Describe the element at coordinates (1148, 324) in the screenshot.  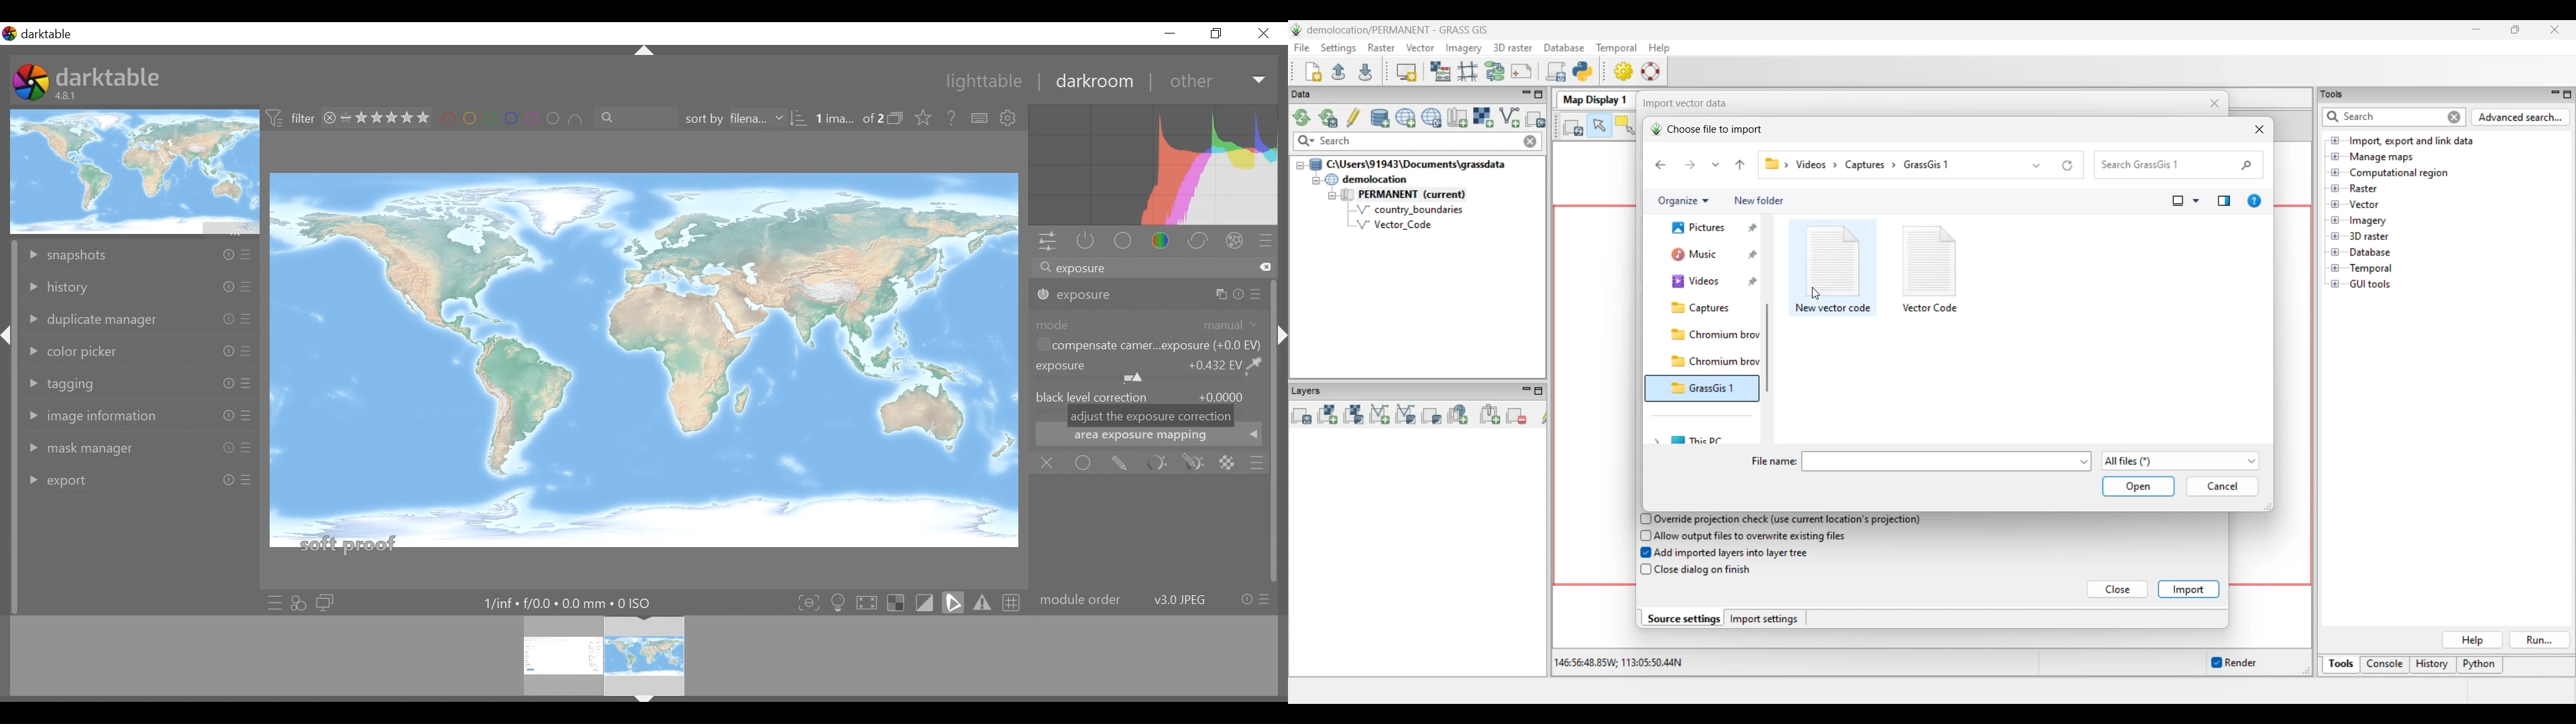
I see `mode` at that location.